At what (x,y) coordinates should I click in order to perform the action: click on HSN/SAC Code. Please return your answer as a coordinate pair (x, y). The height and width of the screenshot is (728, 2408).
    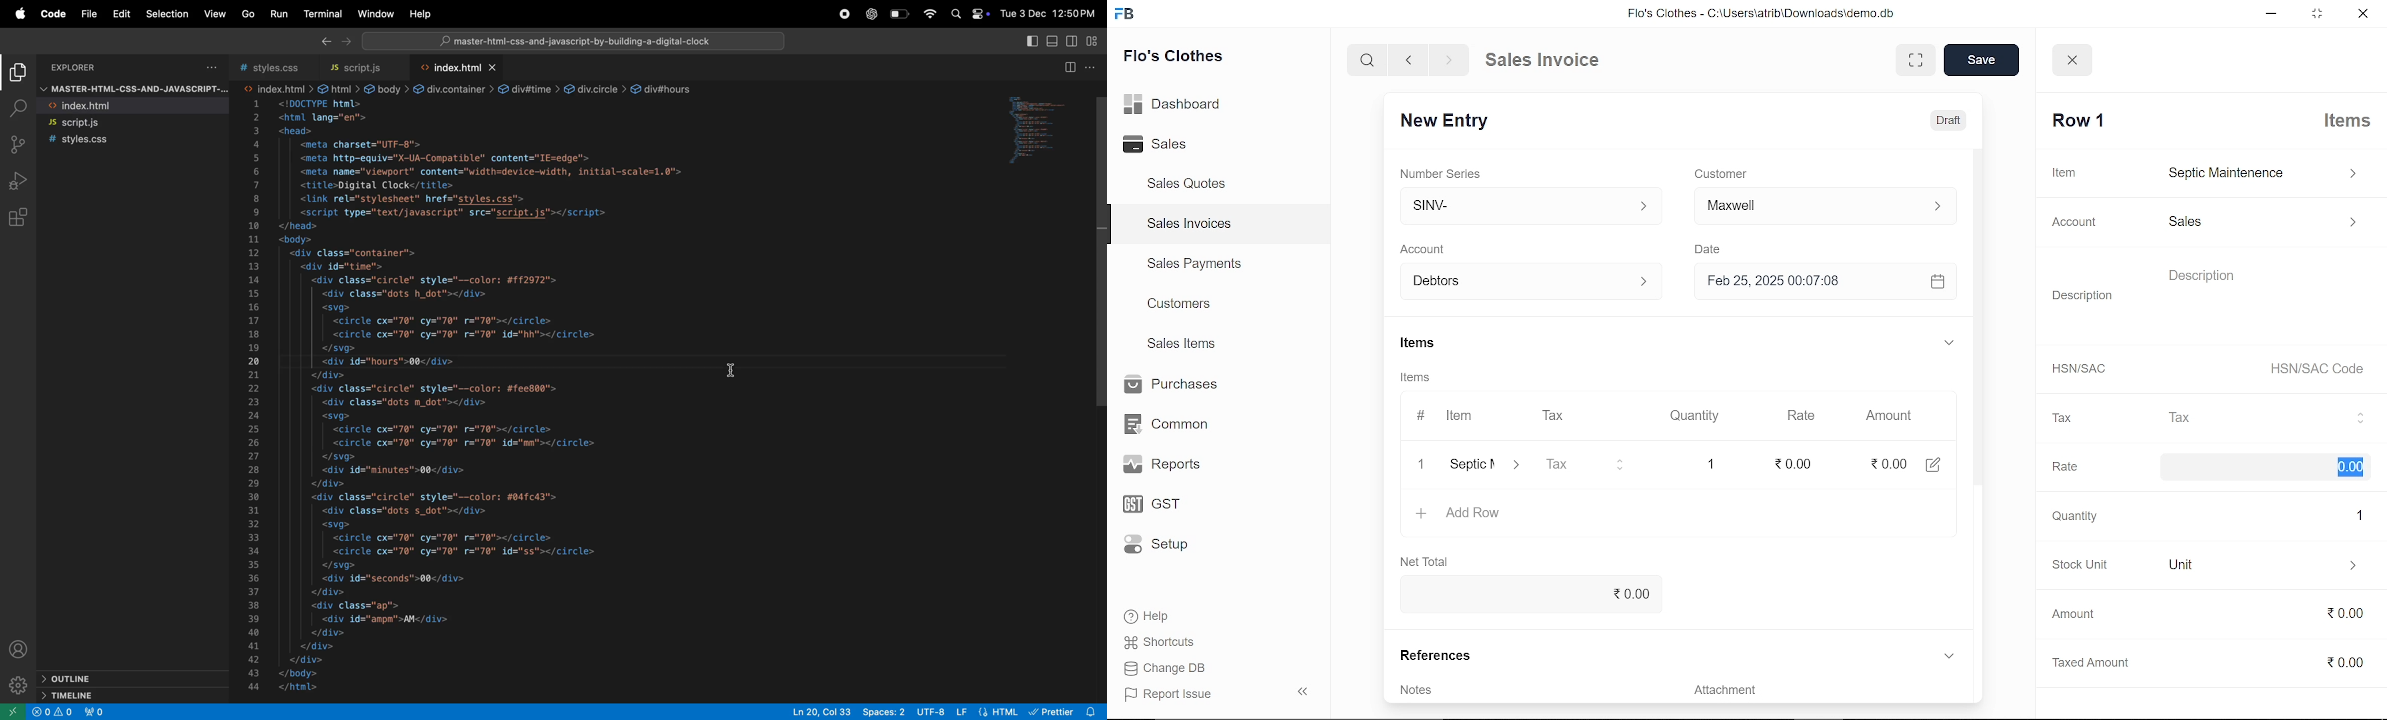
    Looking at the image, I should click on (2317, 371).